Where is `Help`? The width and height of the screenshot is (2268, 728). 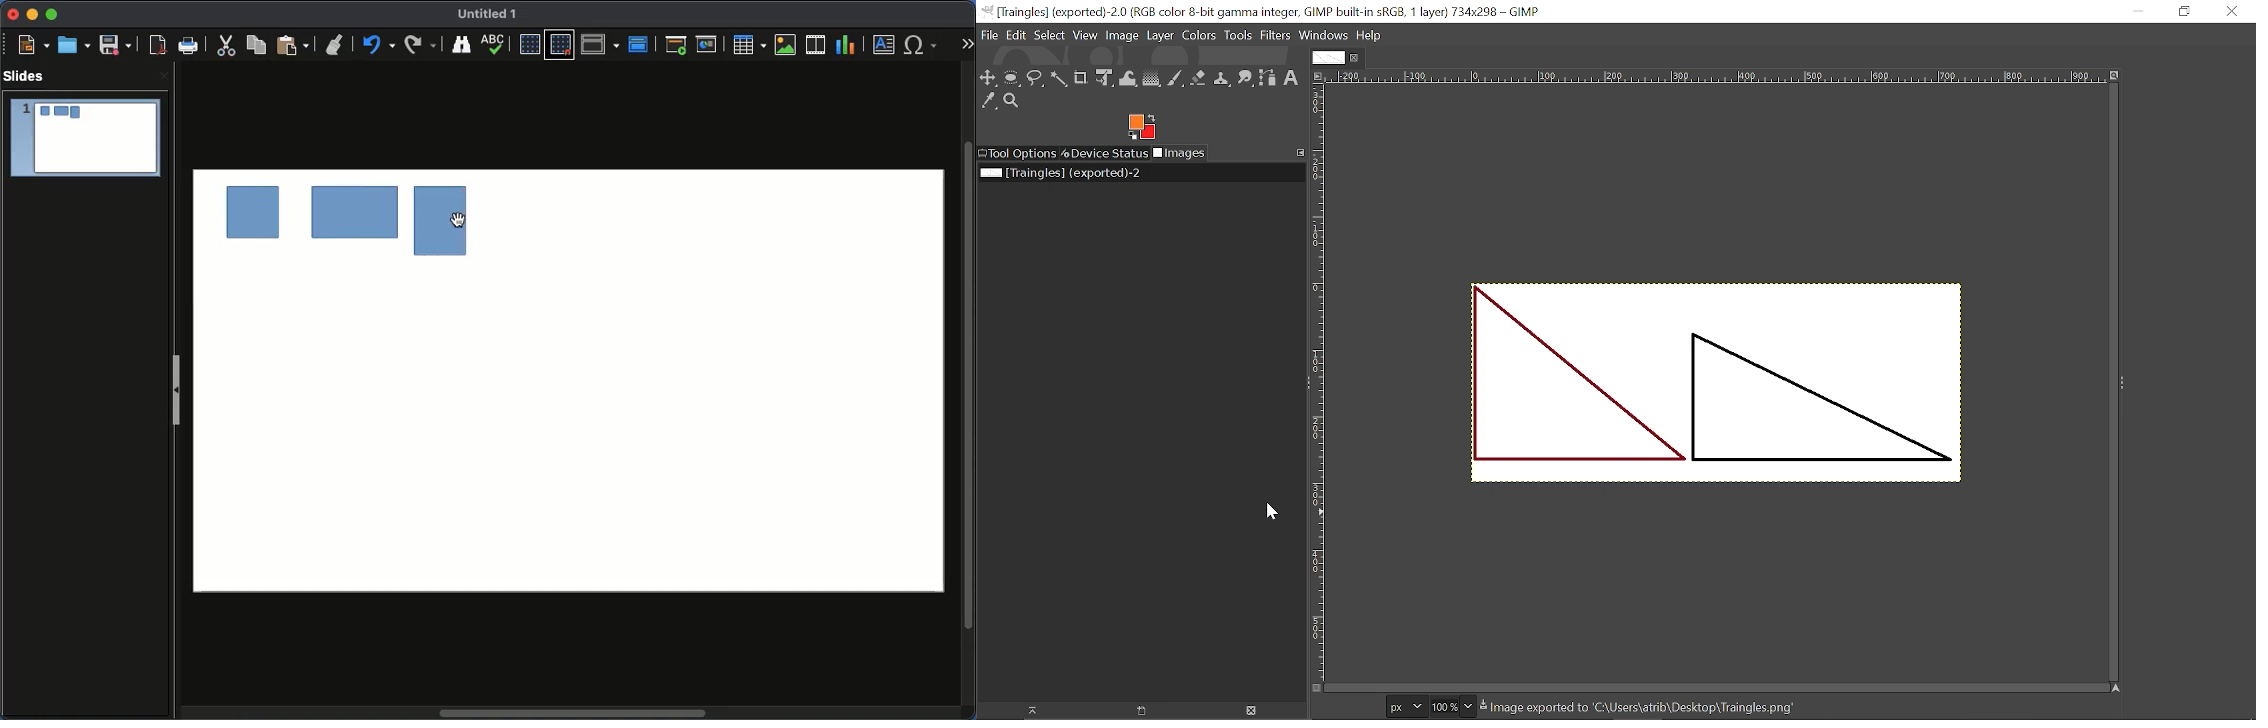
Help is located at coordinates (1369, 35).